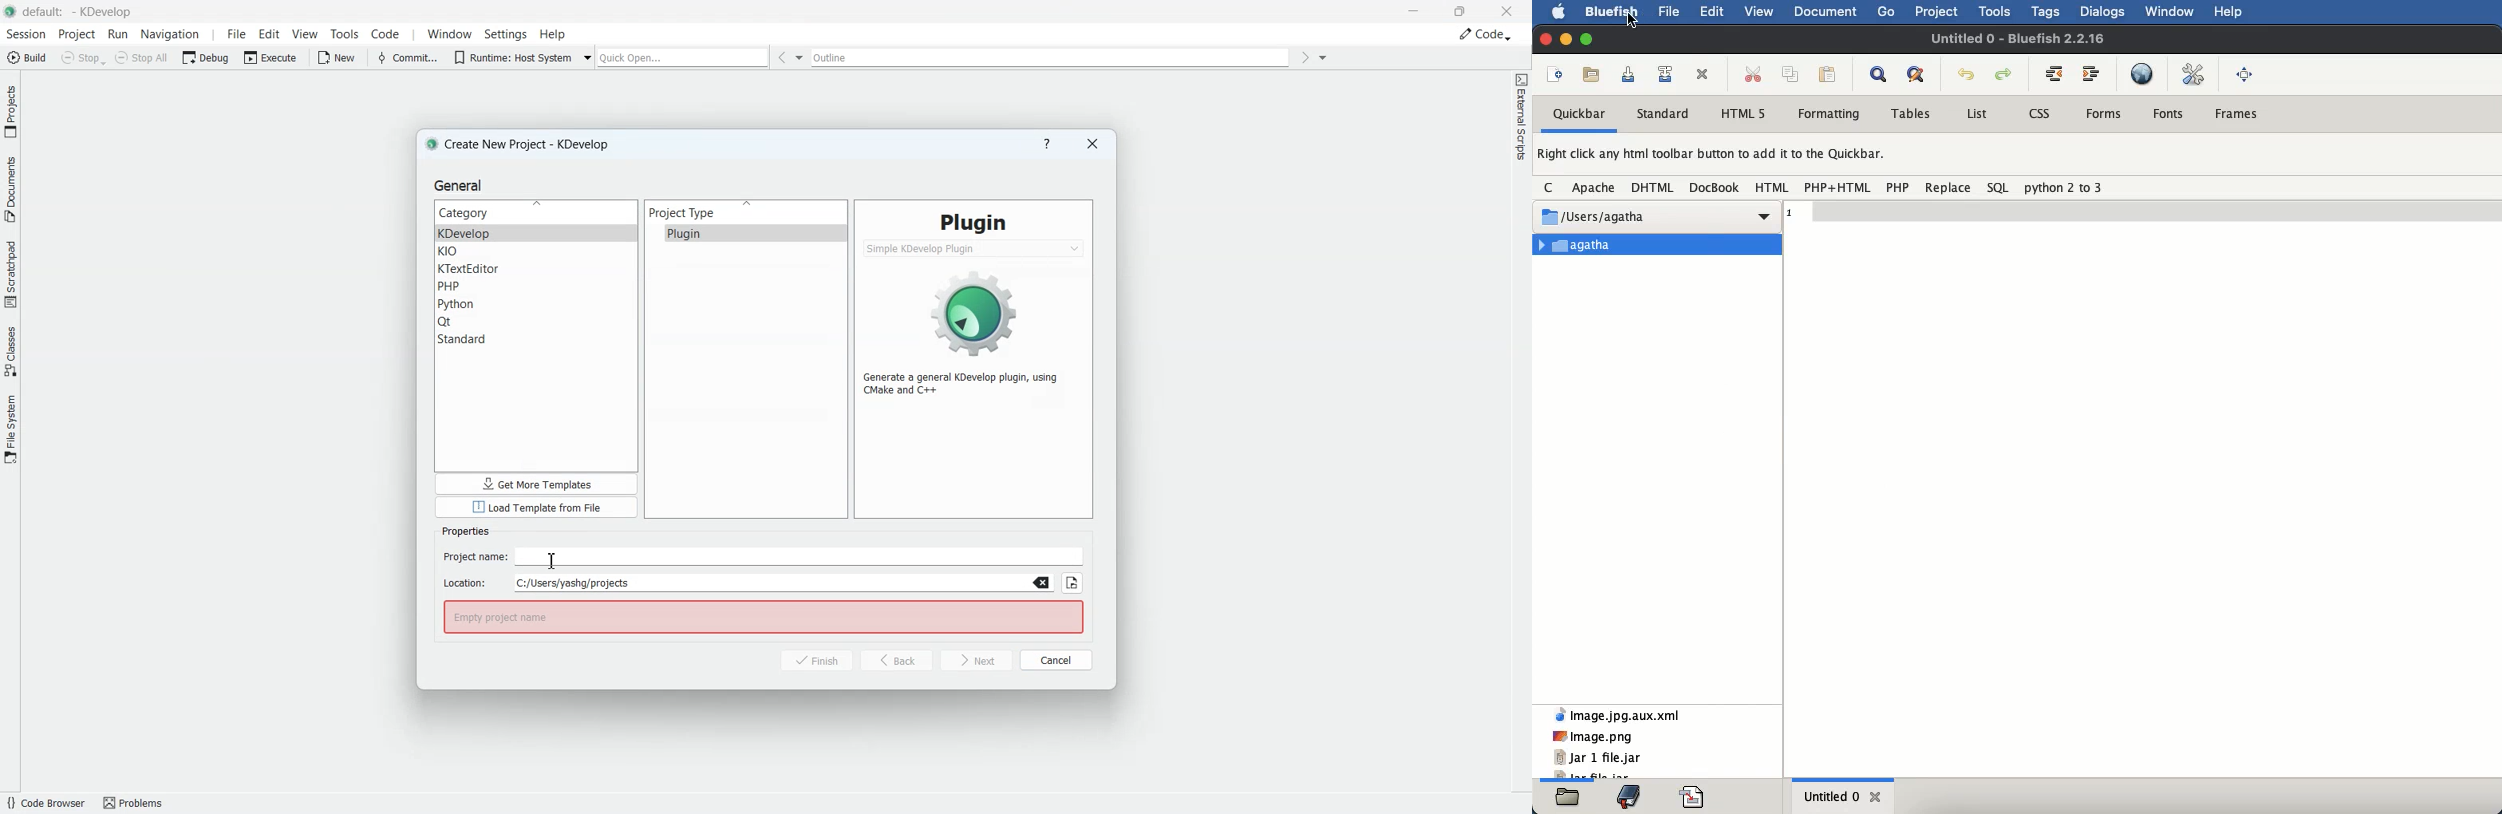  Describe the element at coordinates (1559, 12) in the screenshot. I see `apple logo` at that location.